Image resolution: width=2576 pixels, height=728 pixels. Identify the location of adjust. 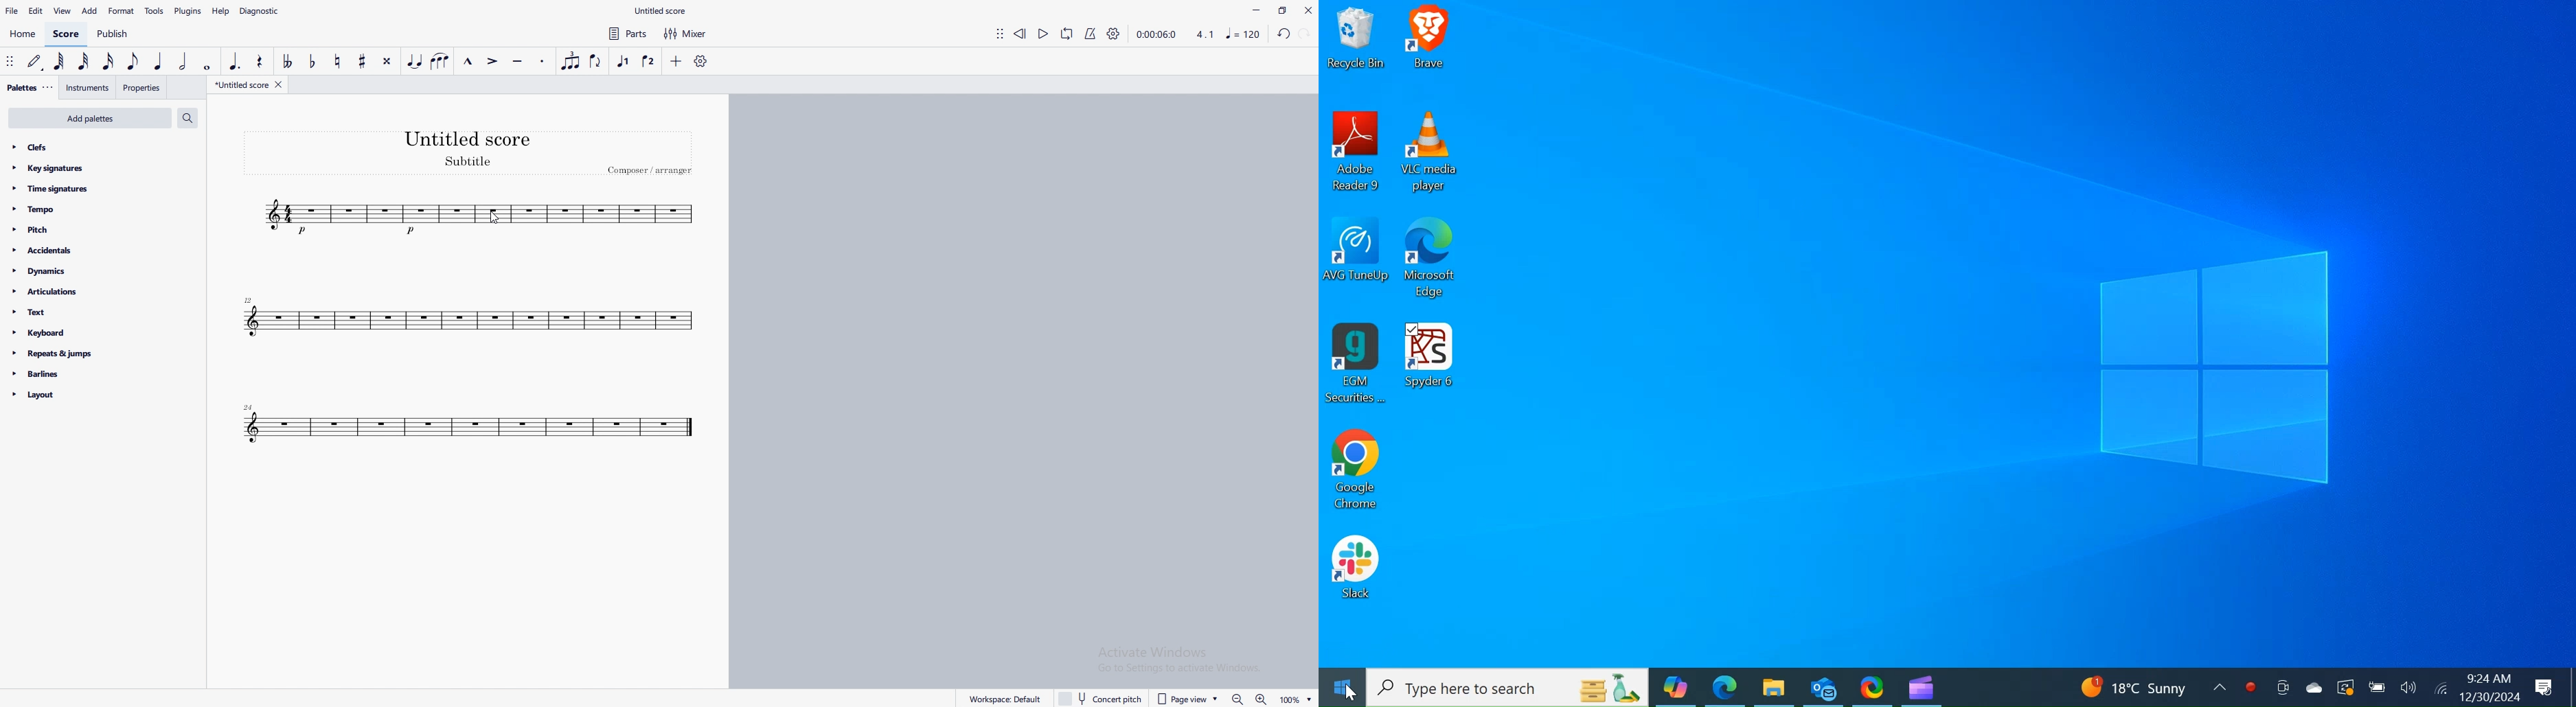
(1000, 33).